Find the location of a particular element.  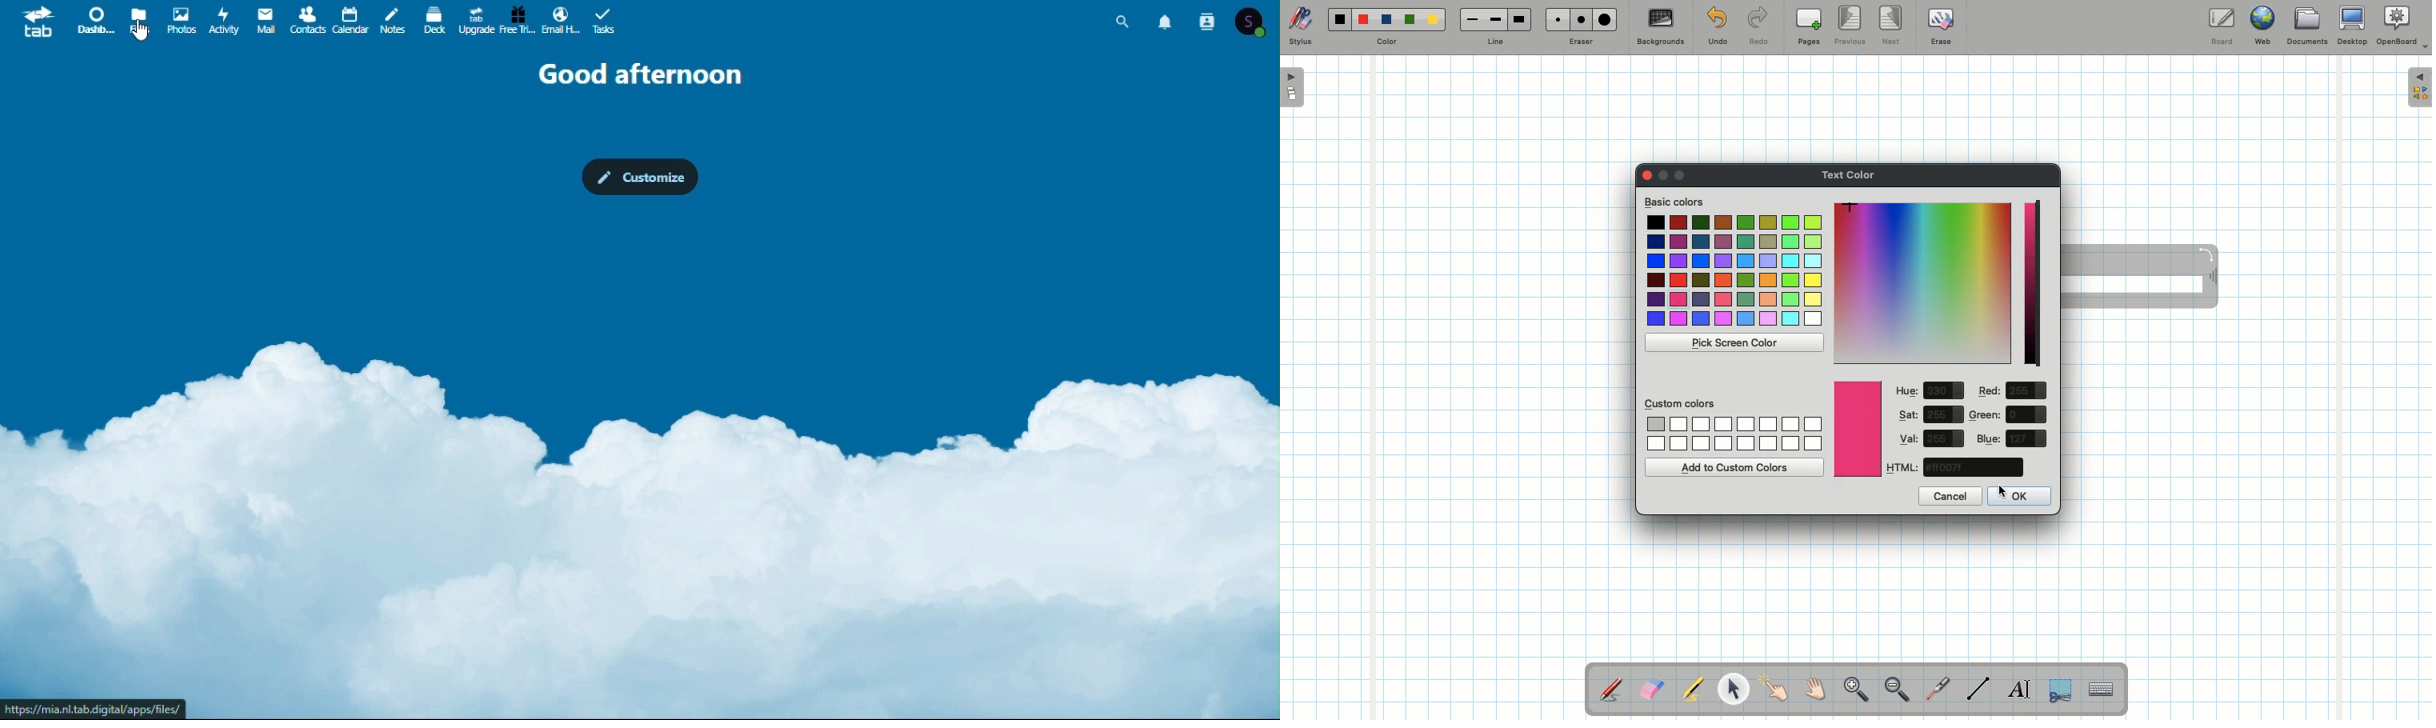

Calendar is located at coordinates (351, 20).